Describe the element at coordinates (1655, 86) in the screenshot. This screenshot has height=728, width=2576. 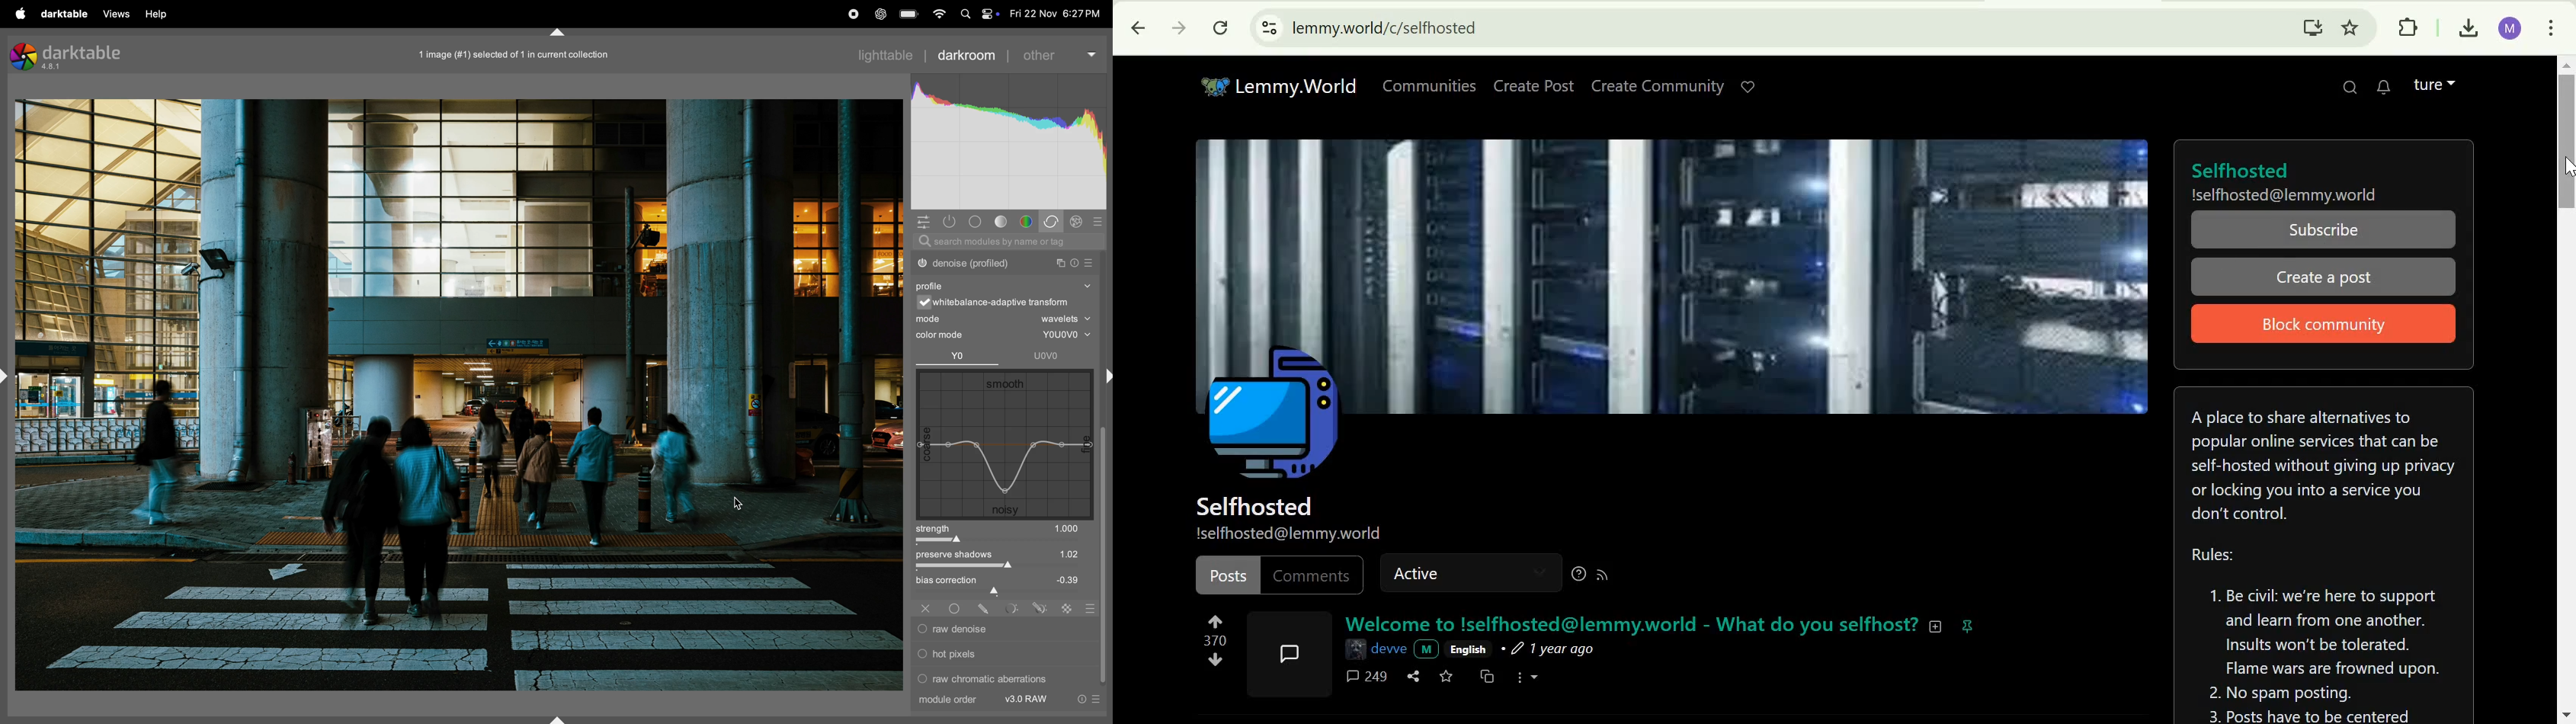
I see `Create Community` at that location.